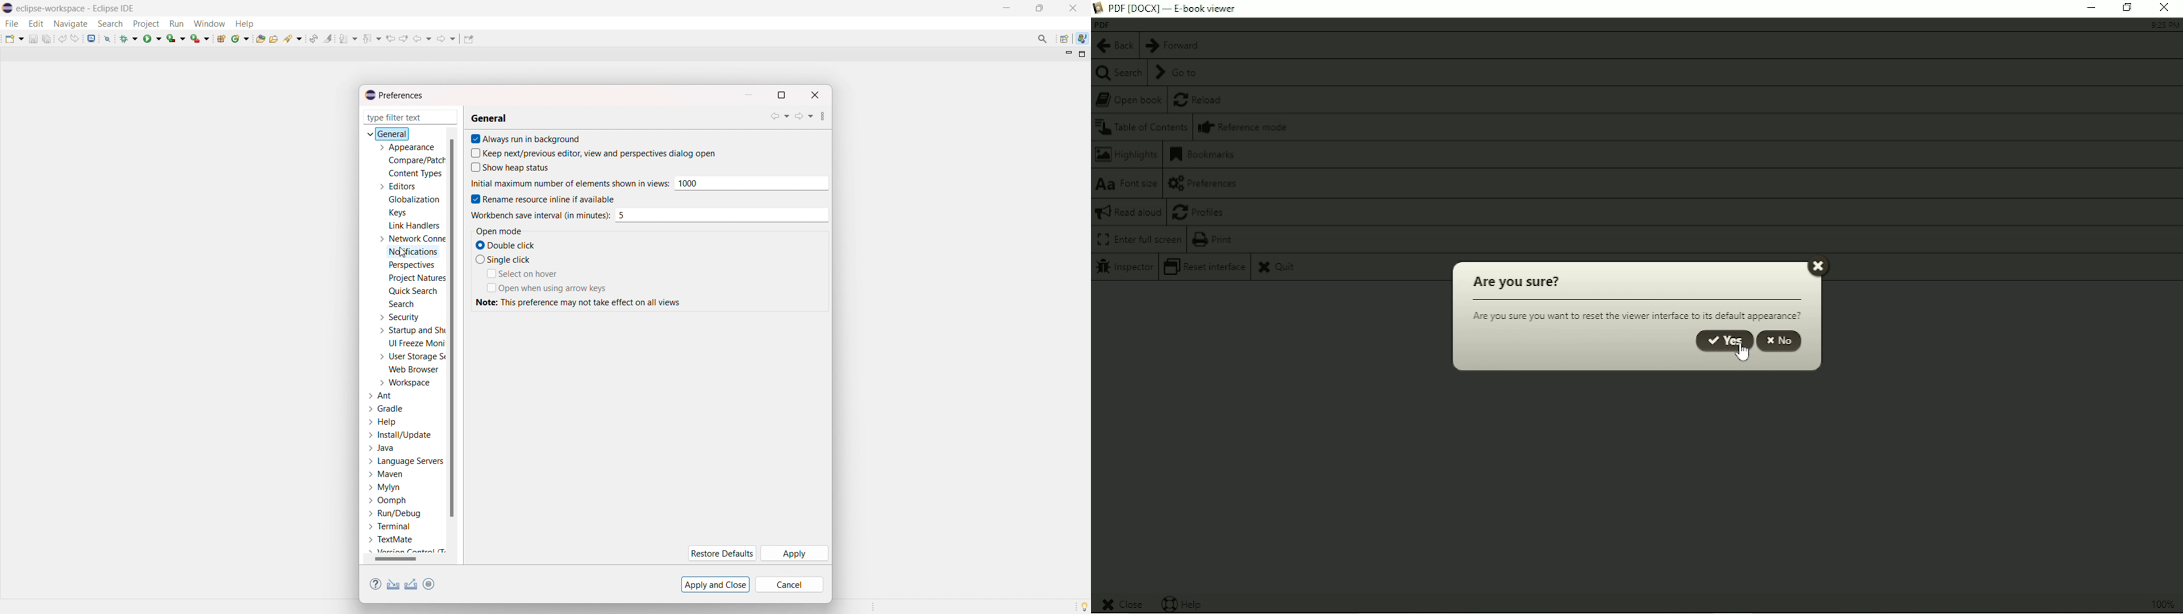 The image size is (2184, 616). I want to click on Forward, so click(1172, 46).